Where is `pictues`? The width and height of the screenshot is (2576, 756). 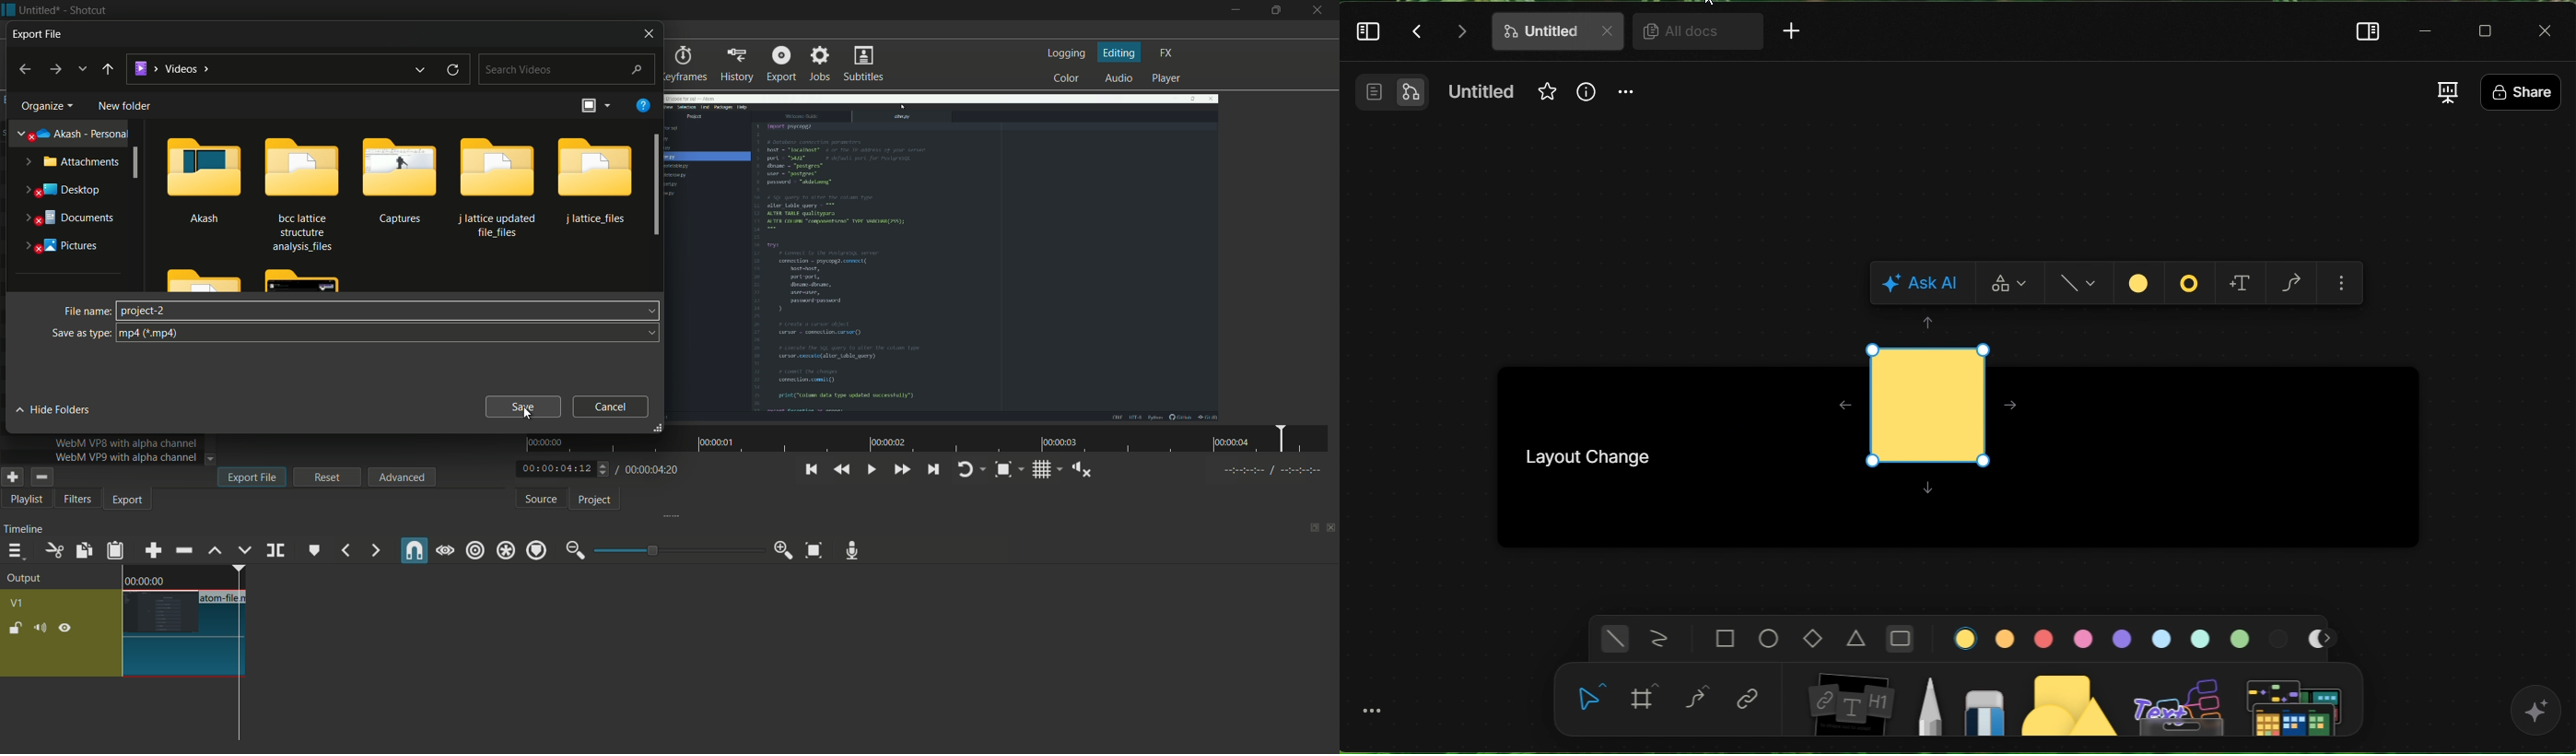 pictues is located at coordinates (58, 244).